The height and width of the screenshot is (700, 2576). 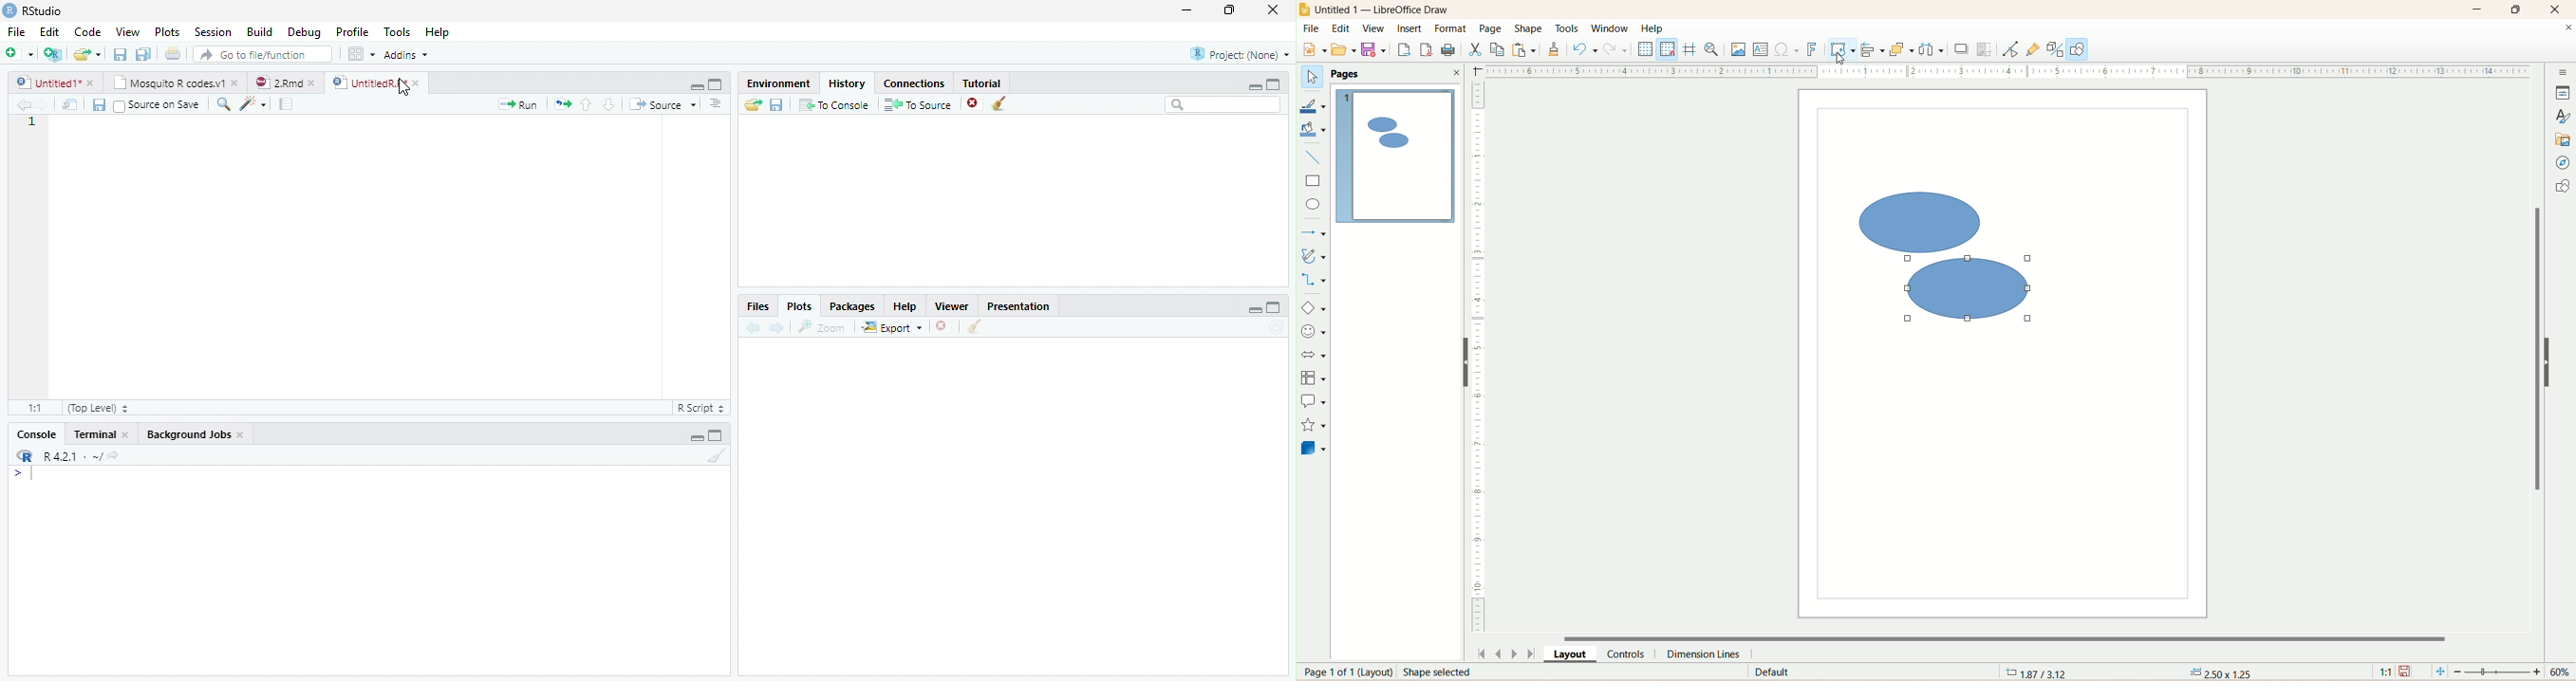 I want to click on Clear objects from the workspace, so click(x=998, y=101).